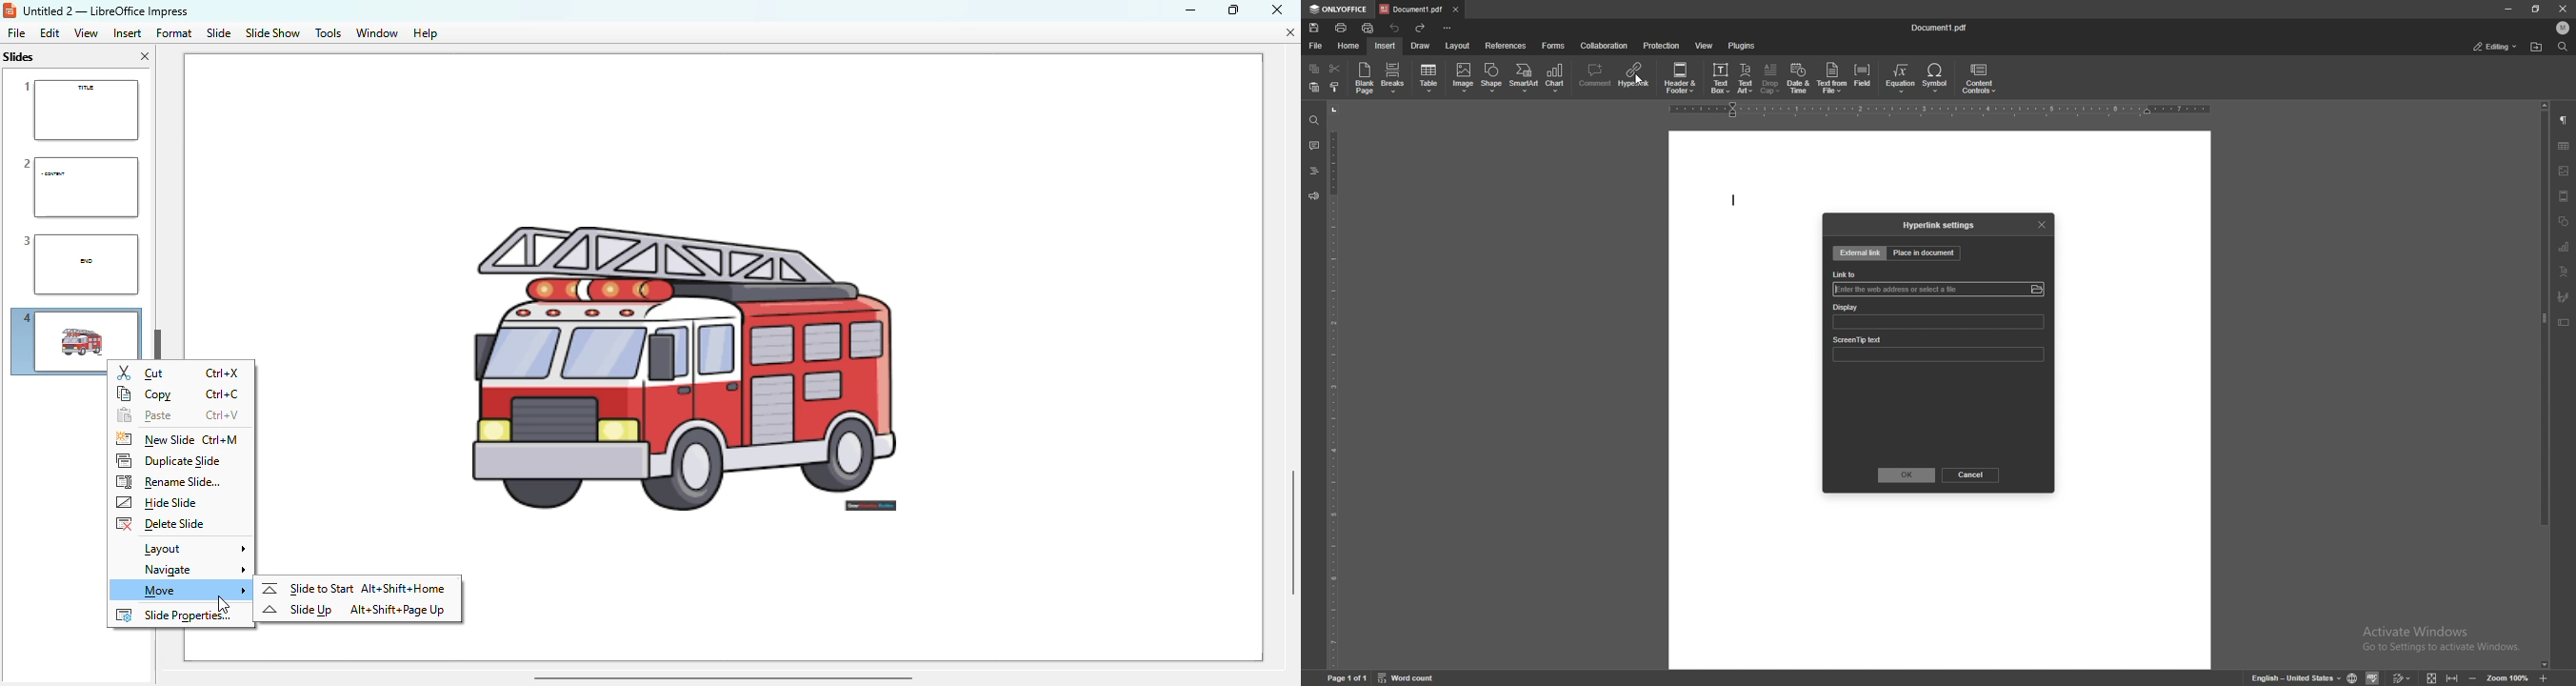  What do you see at coordinates (1880, 338) in the screenshot?
I see `screentip text` at bounding box center [1880, 338].